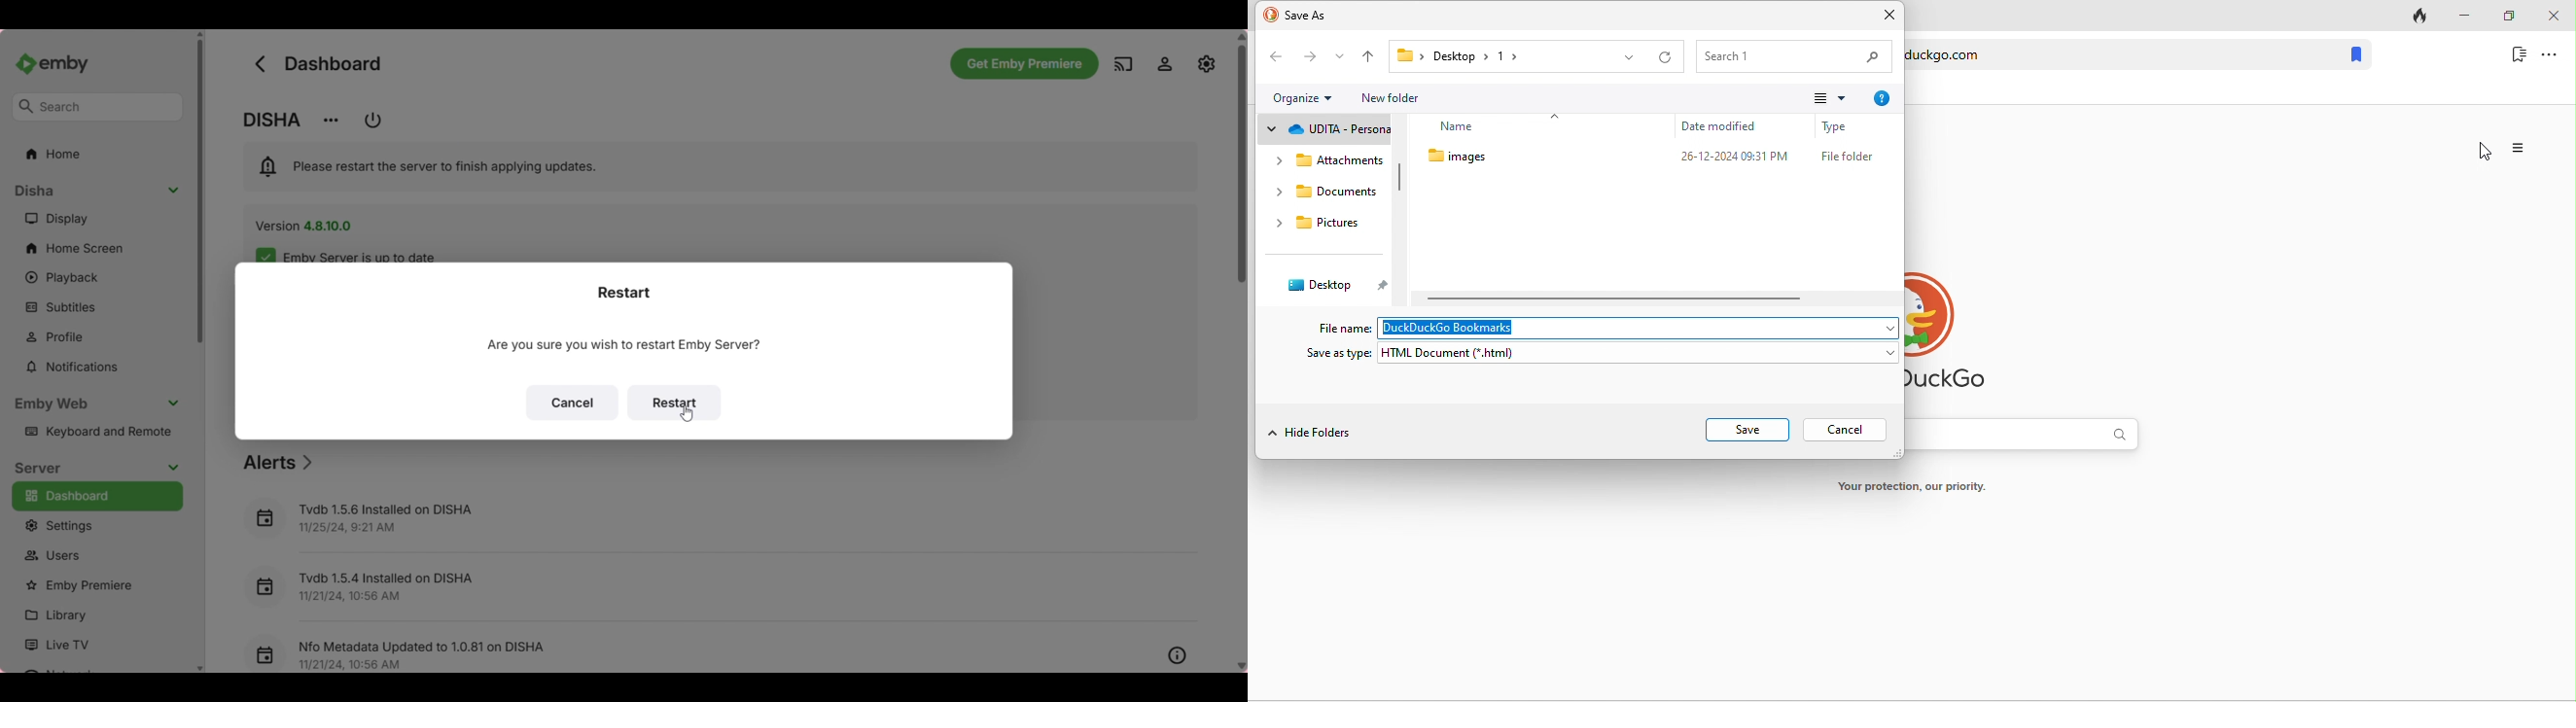 This screenshot has width=2576, height=728. Describe the element at coordinates (2118, 54) in the screenshot. I see `weblink` at that location.